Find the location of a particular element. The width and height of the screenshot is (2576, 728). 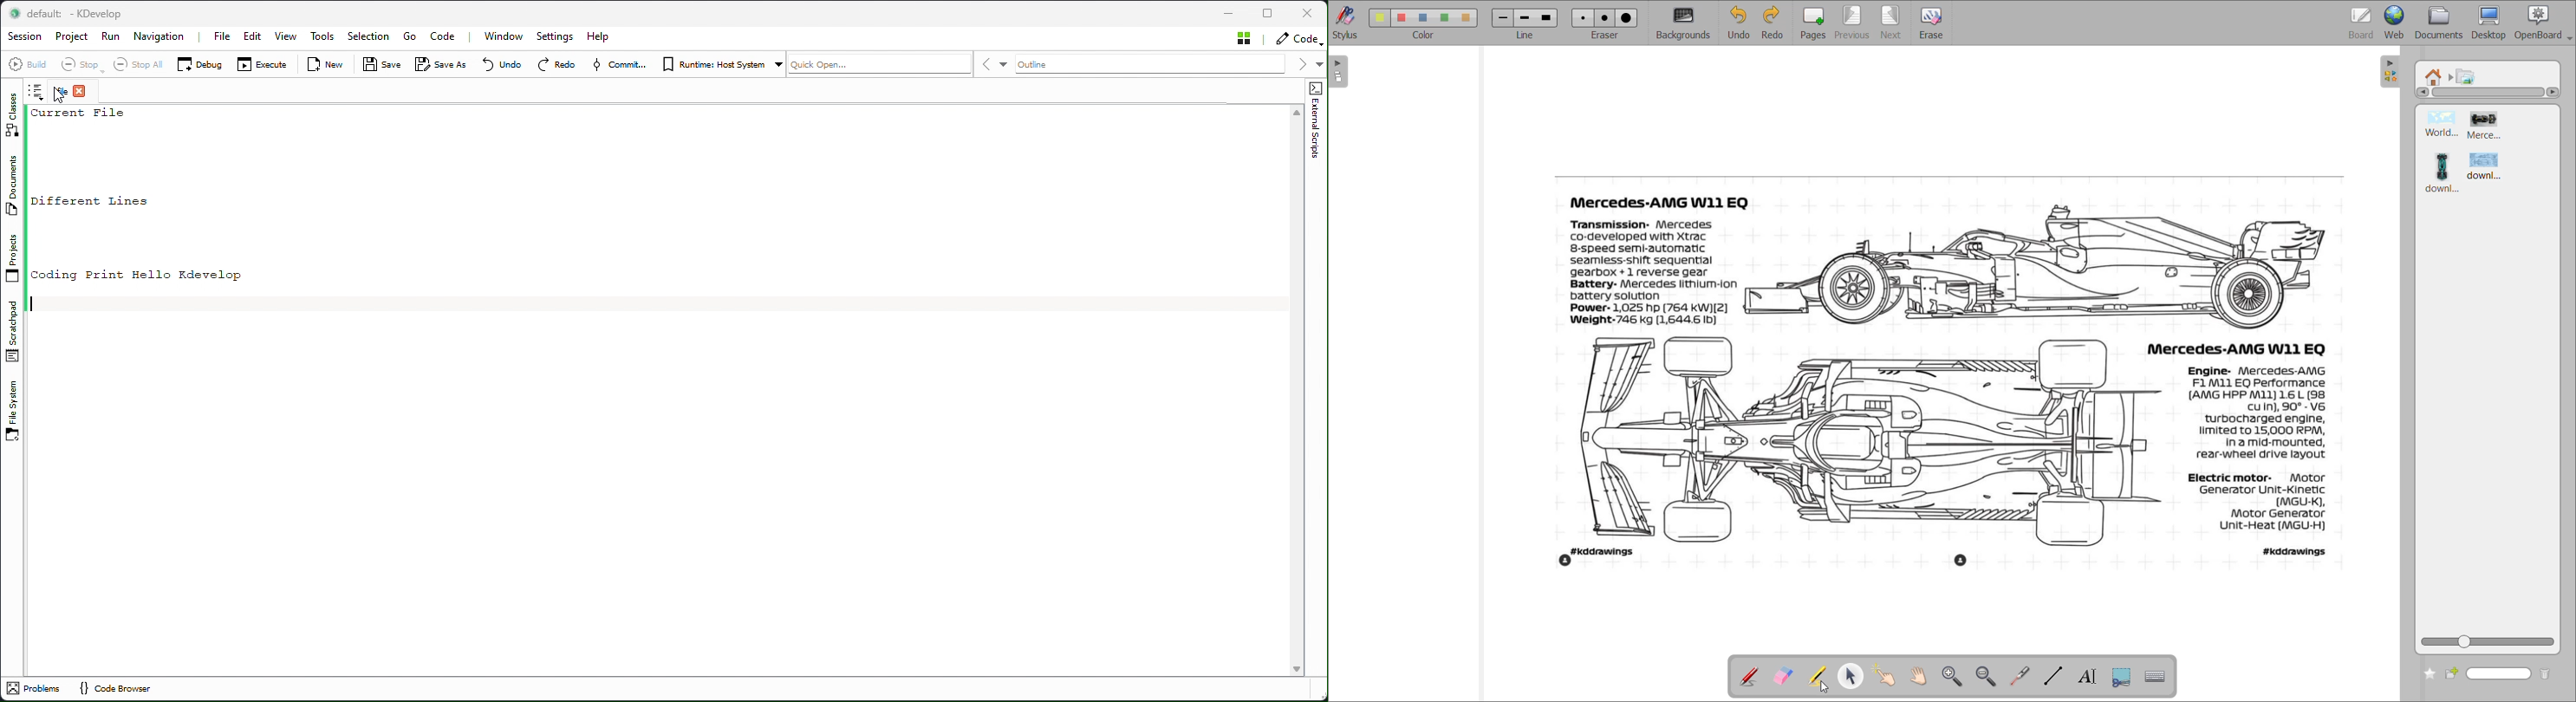

image 3 is located at coordinates (2440, 172).